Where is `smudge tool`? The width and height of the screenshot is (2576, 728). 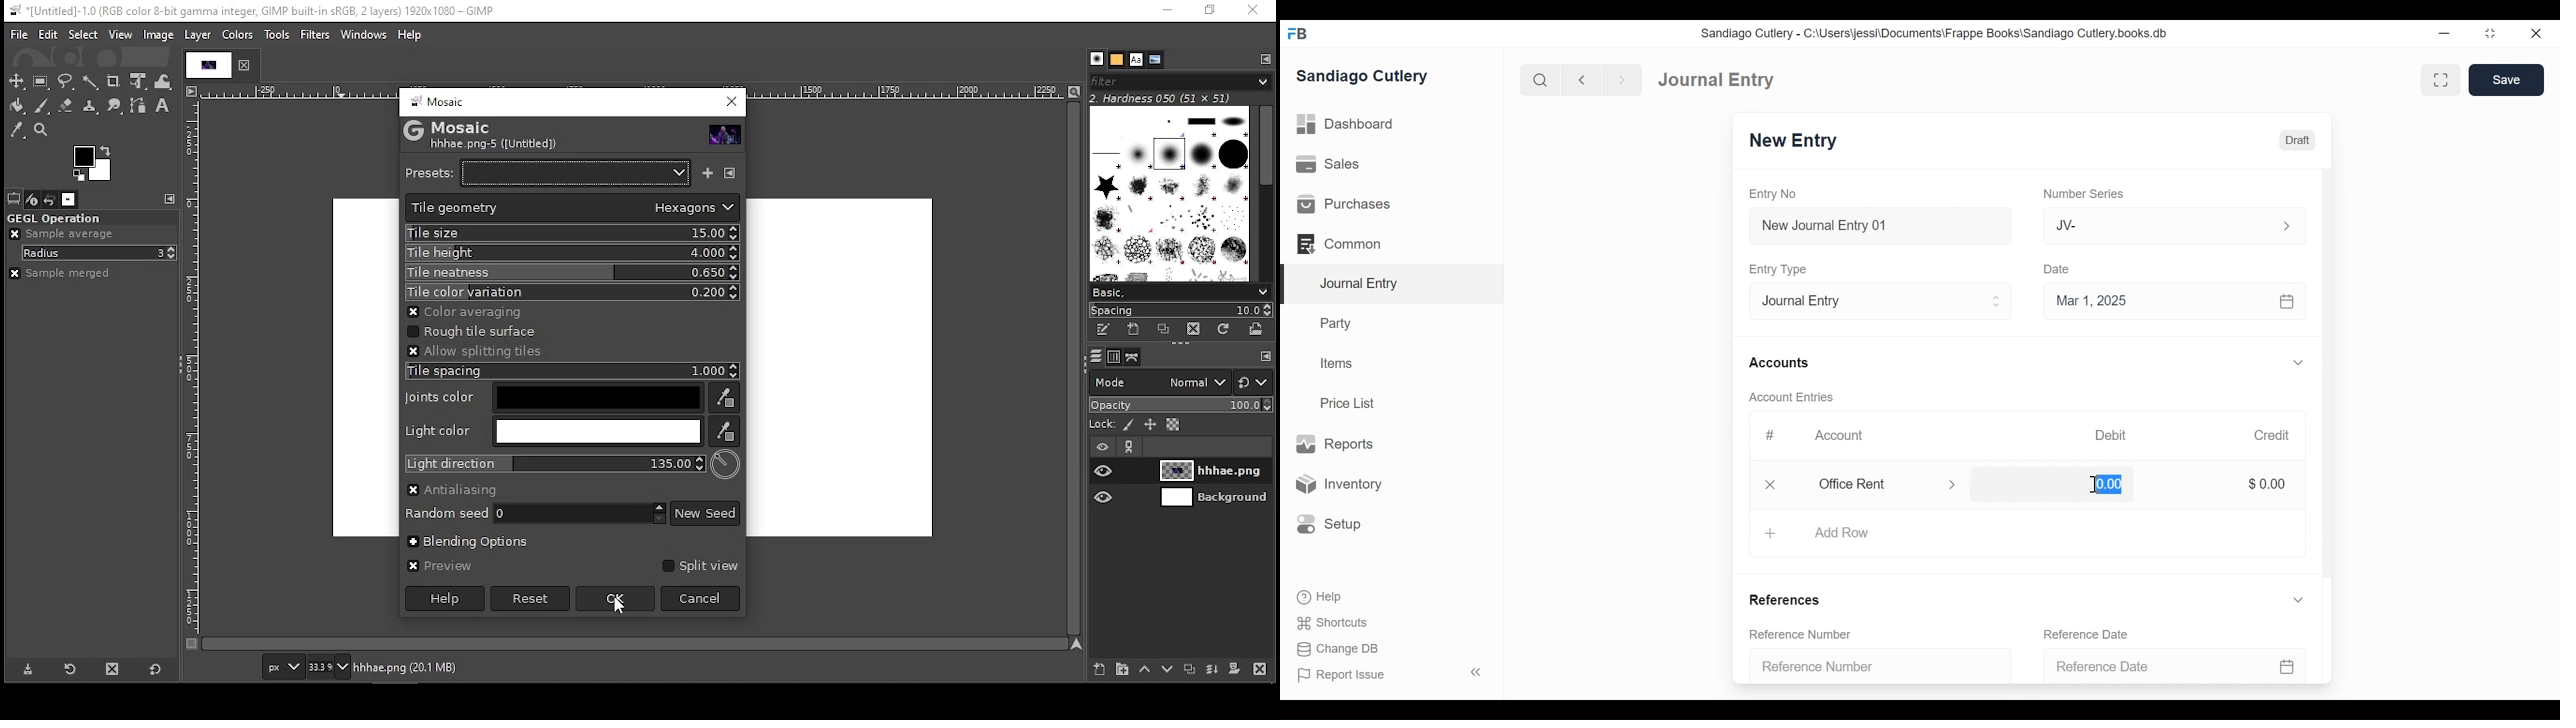 smudge tool is located at coordinates (116, 108).